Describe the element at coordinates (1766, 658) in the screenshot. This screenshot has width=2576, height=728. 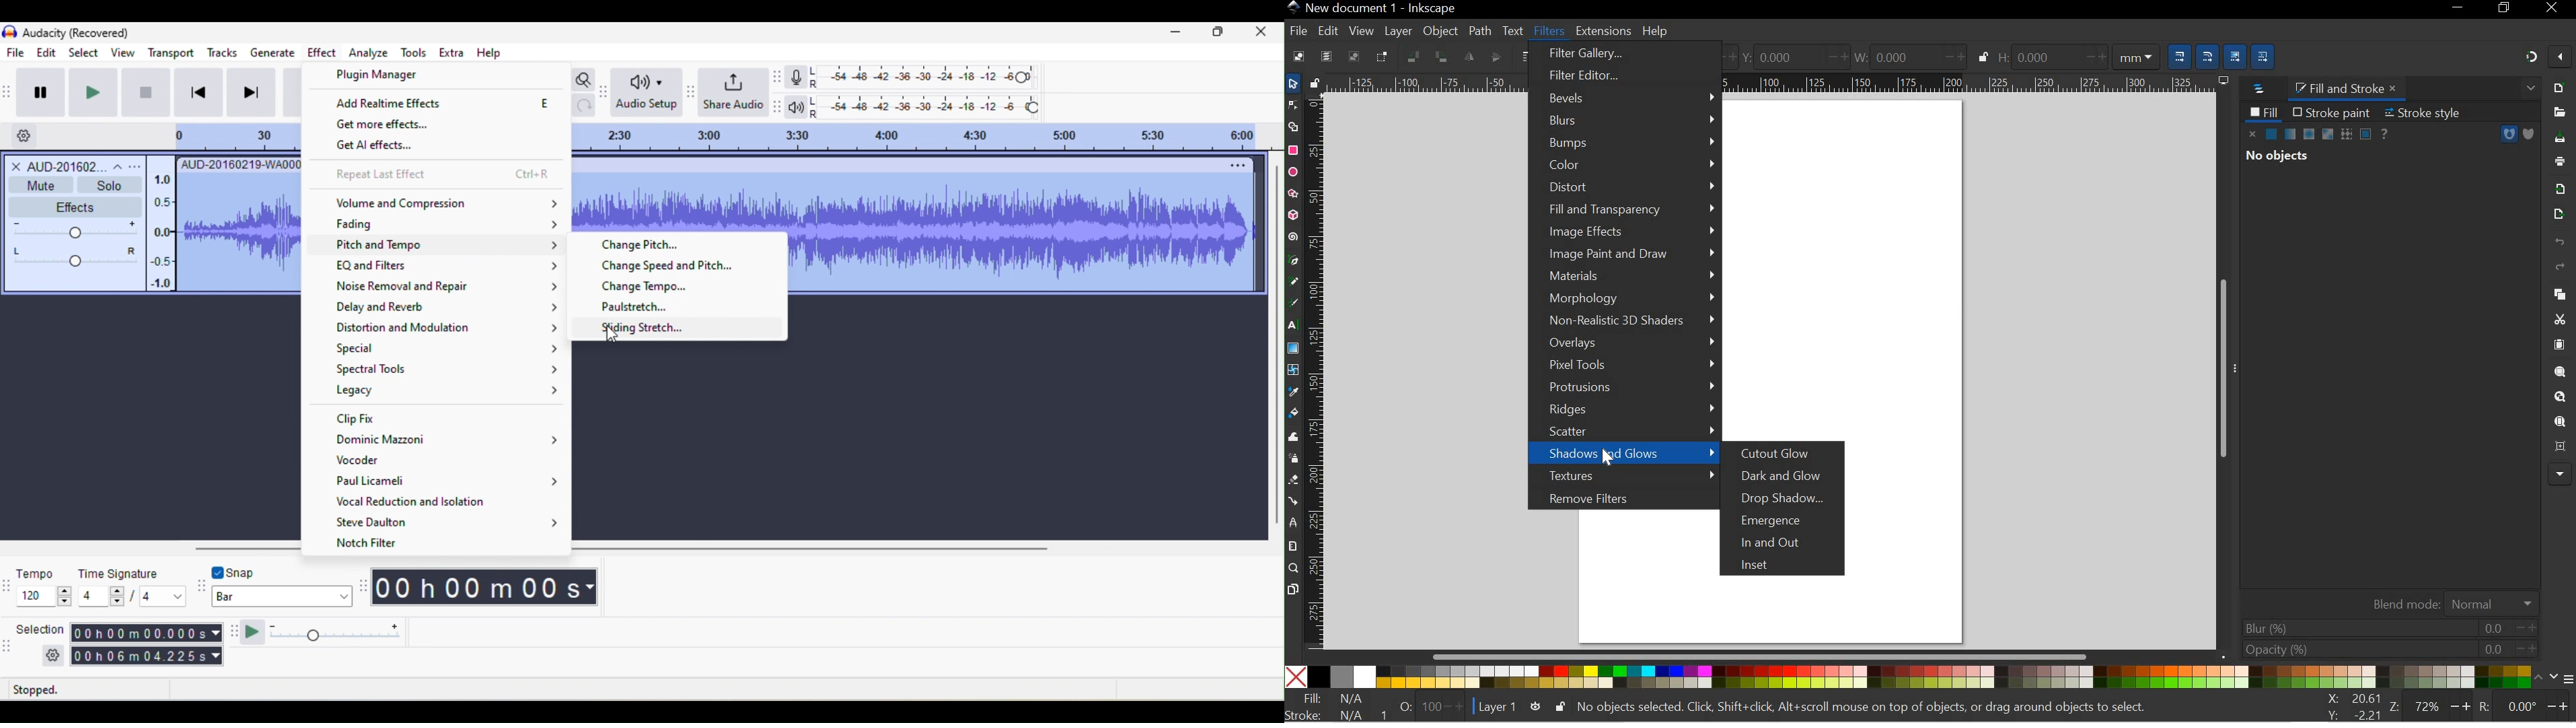
I see `SCROLLBAR` at that location.